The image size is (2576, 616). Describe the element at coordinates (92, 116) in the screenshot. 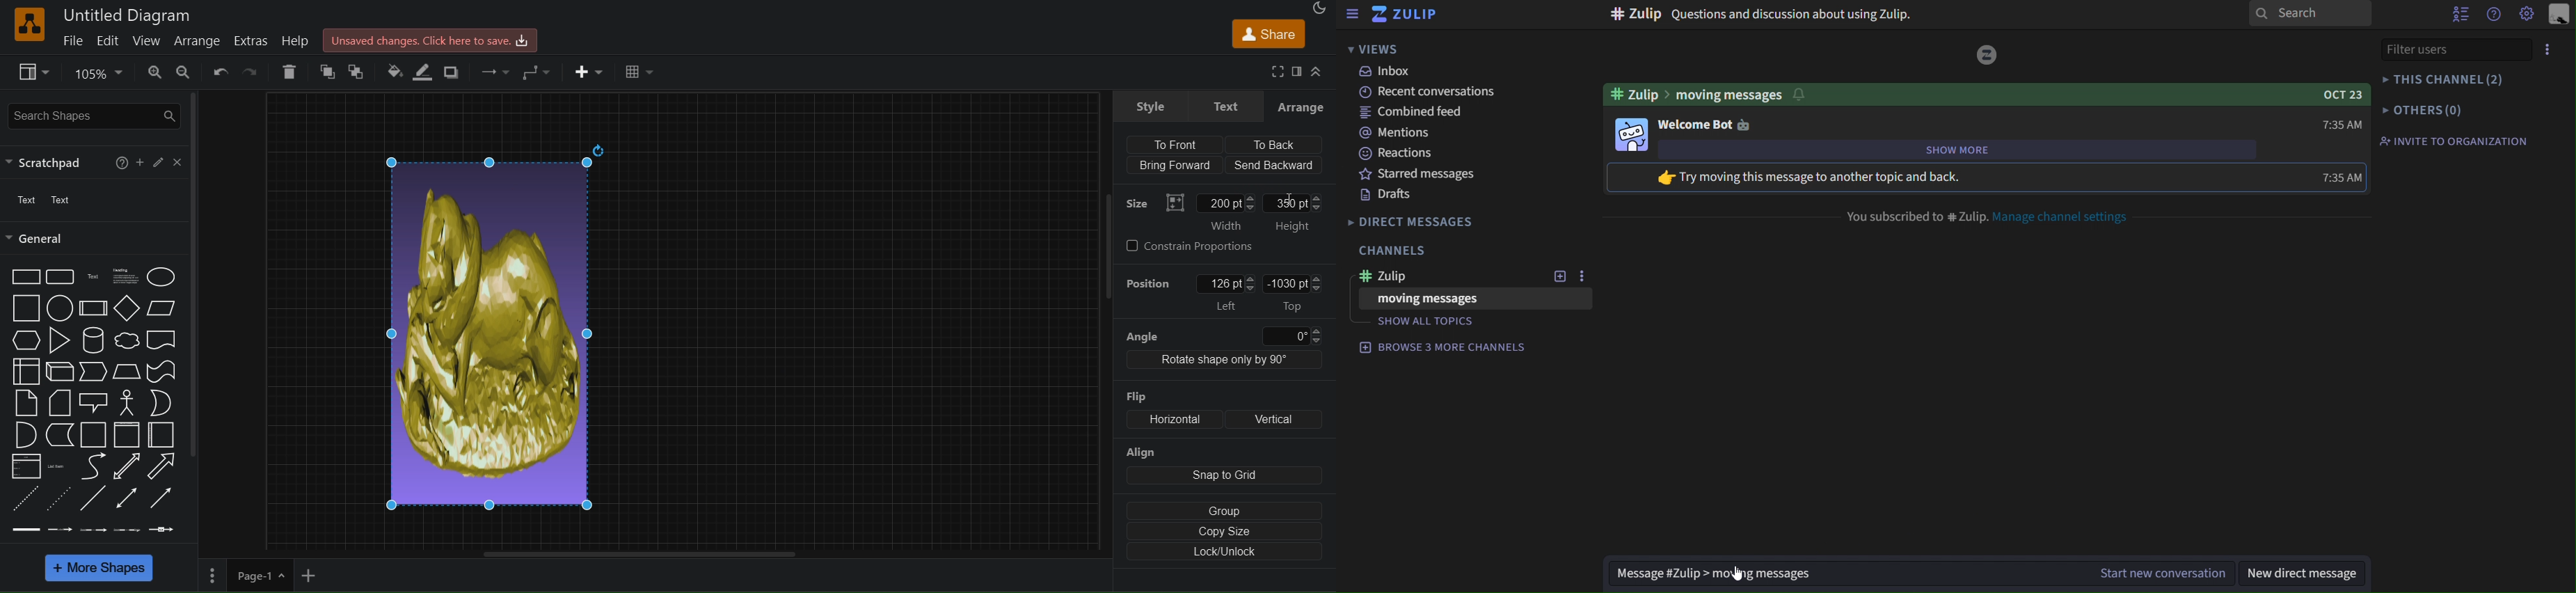

I see `search shapes` at that location.